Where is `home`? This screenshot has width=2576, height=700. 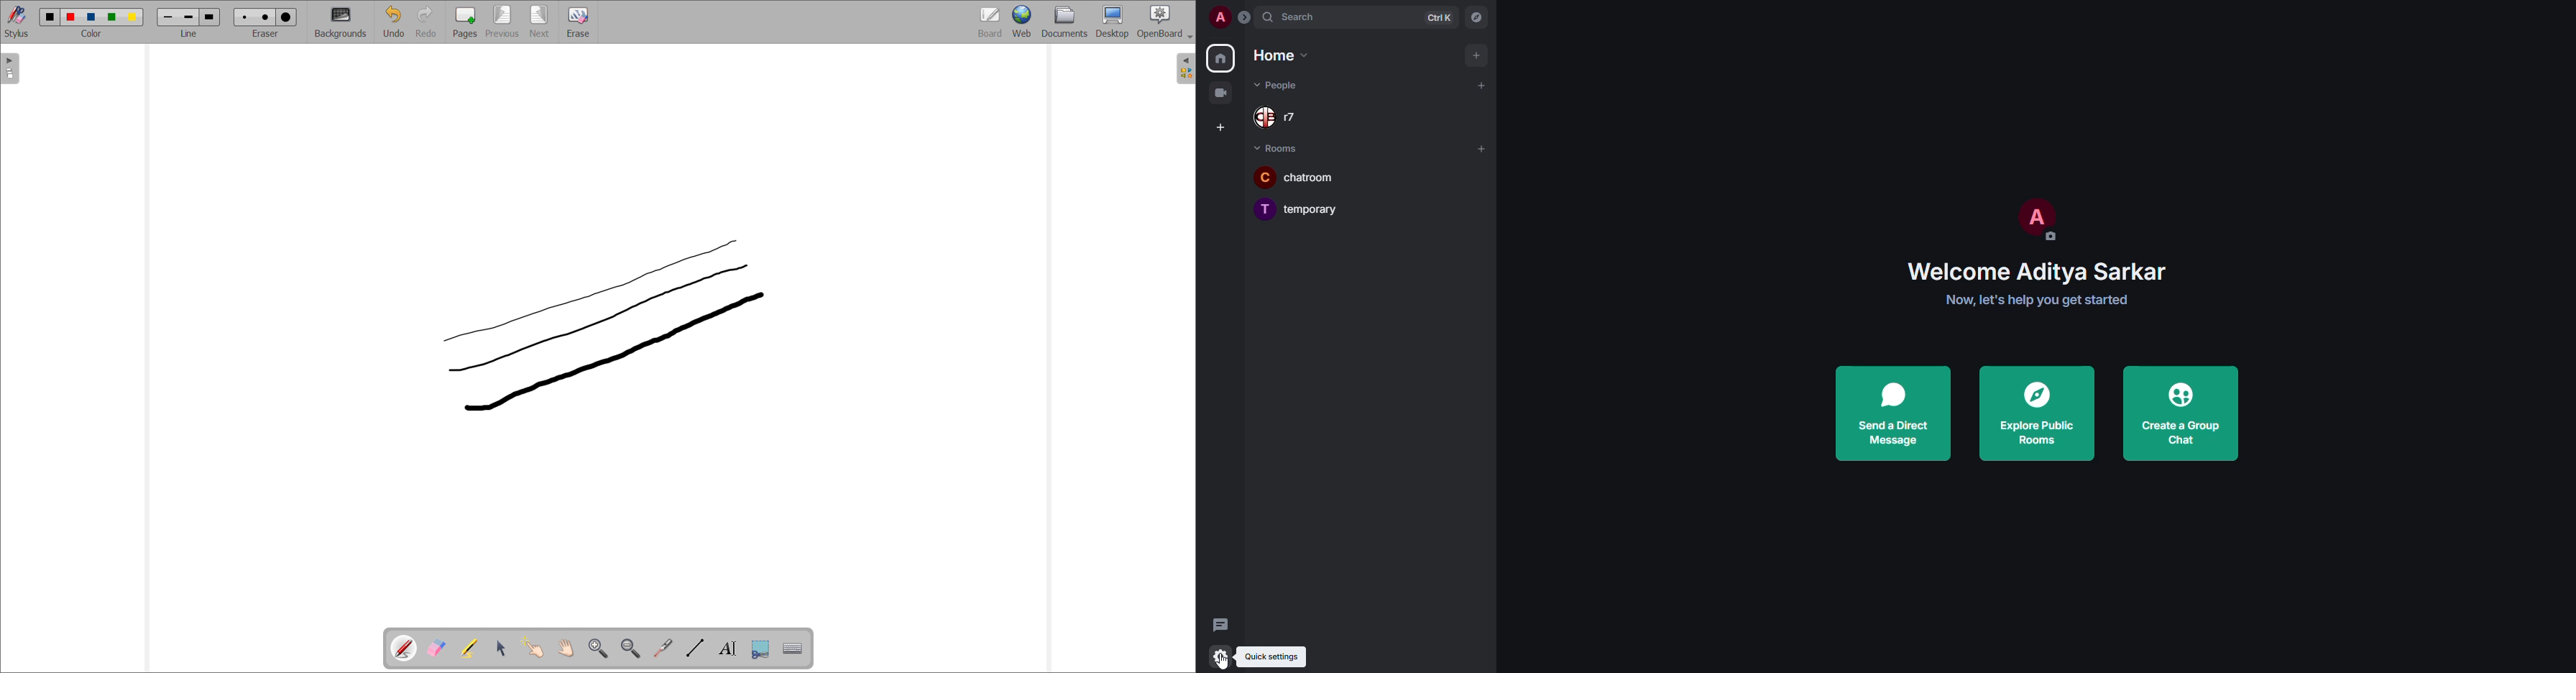
home is located at coordinates (1222, 56).